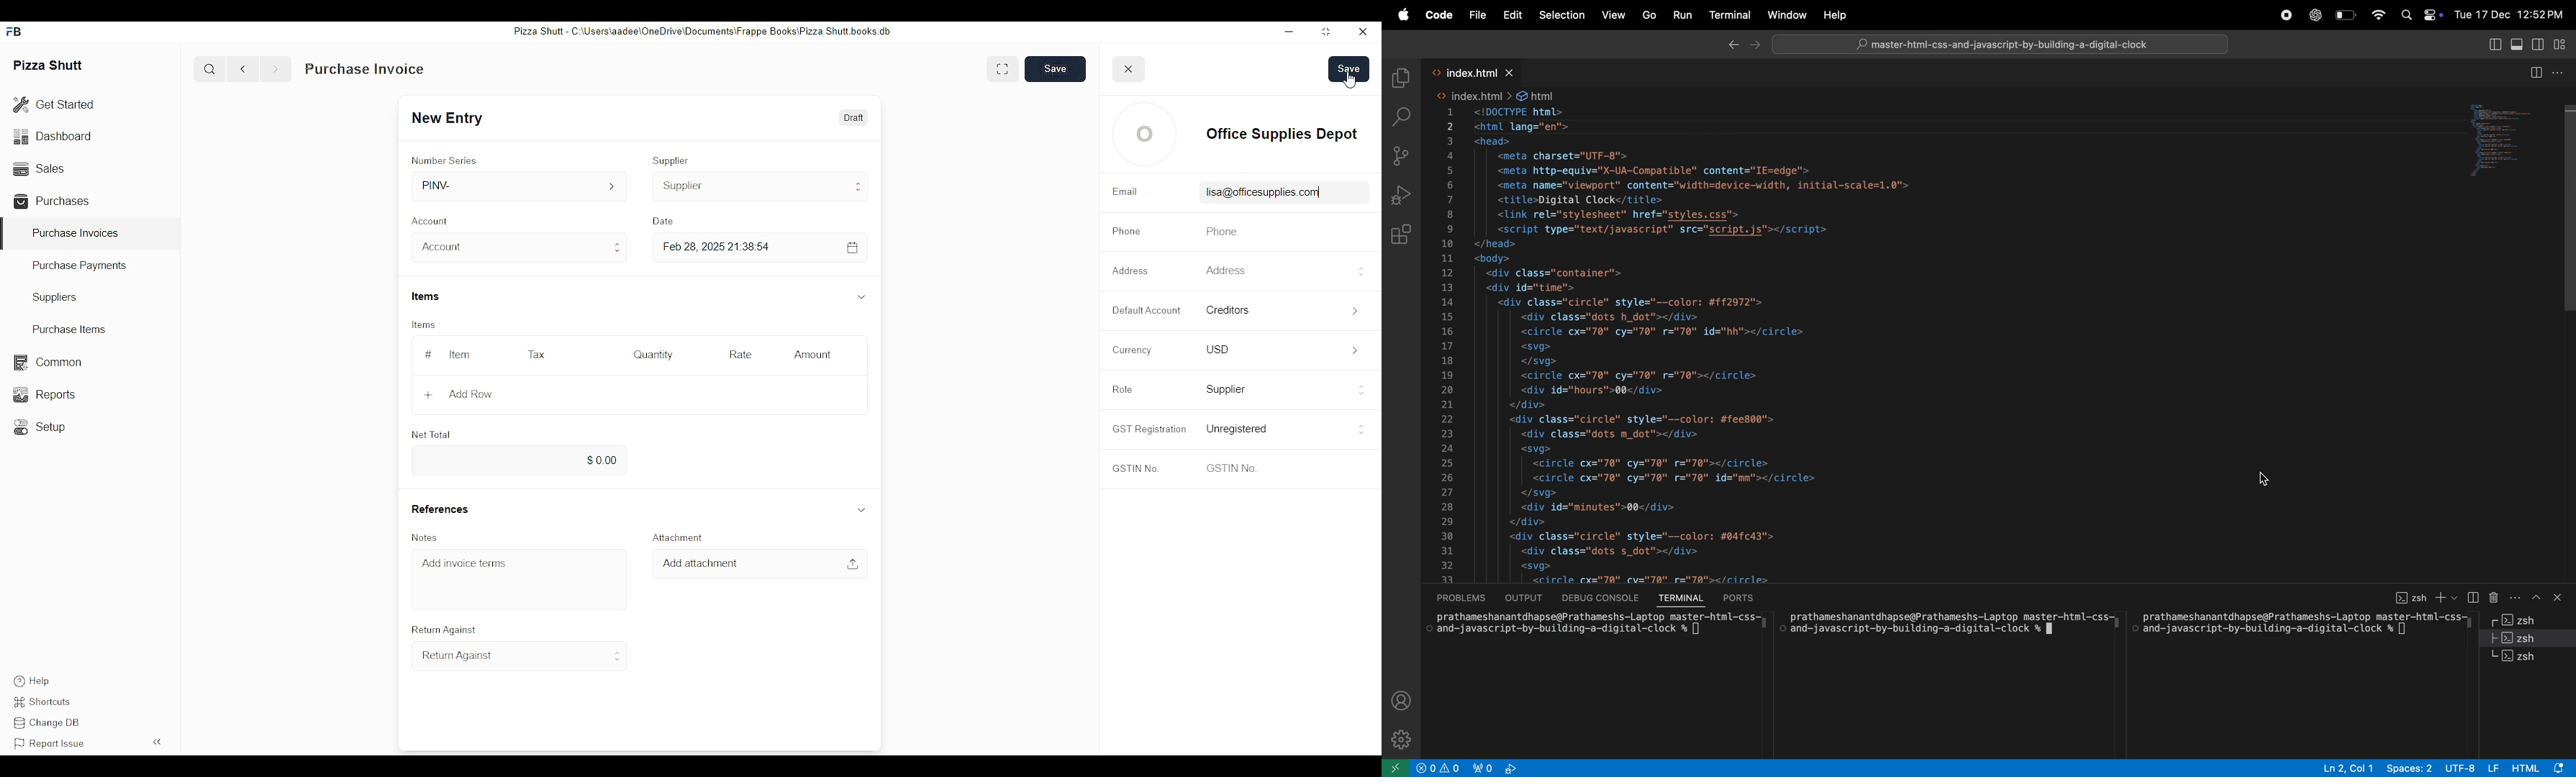 The height and width of the screenshot is (784, 2576). Describe the element at coordinates (701, 30) in the screenshot. I see `Pizza Shut - C:\Users\aadee\OneDrive\Documents\Frappe Books\Pizza Shutt books. db` at that location.